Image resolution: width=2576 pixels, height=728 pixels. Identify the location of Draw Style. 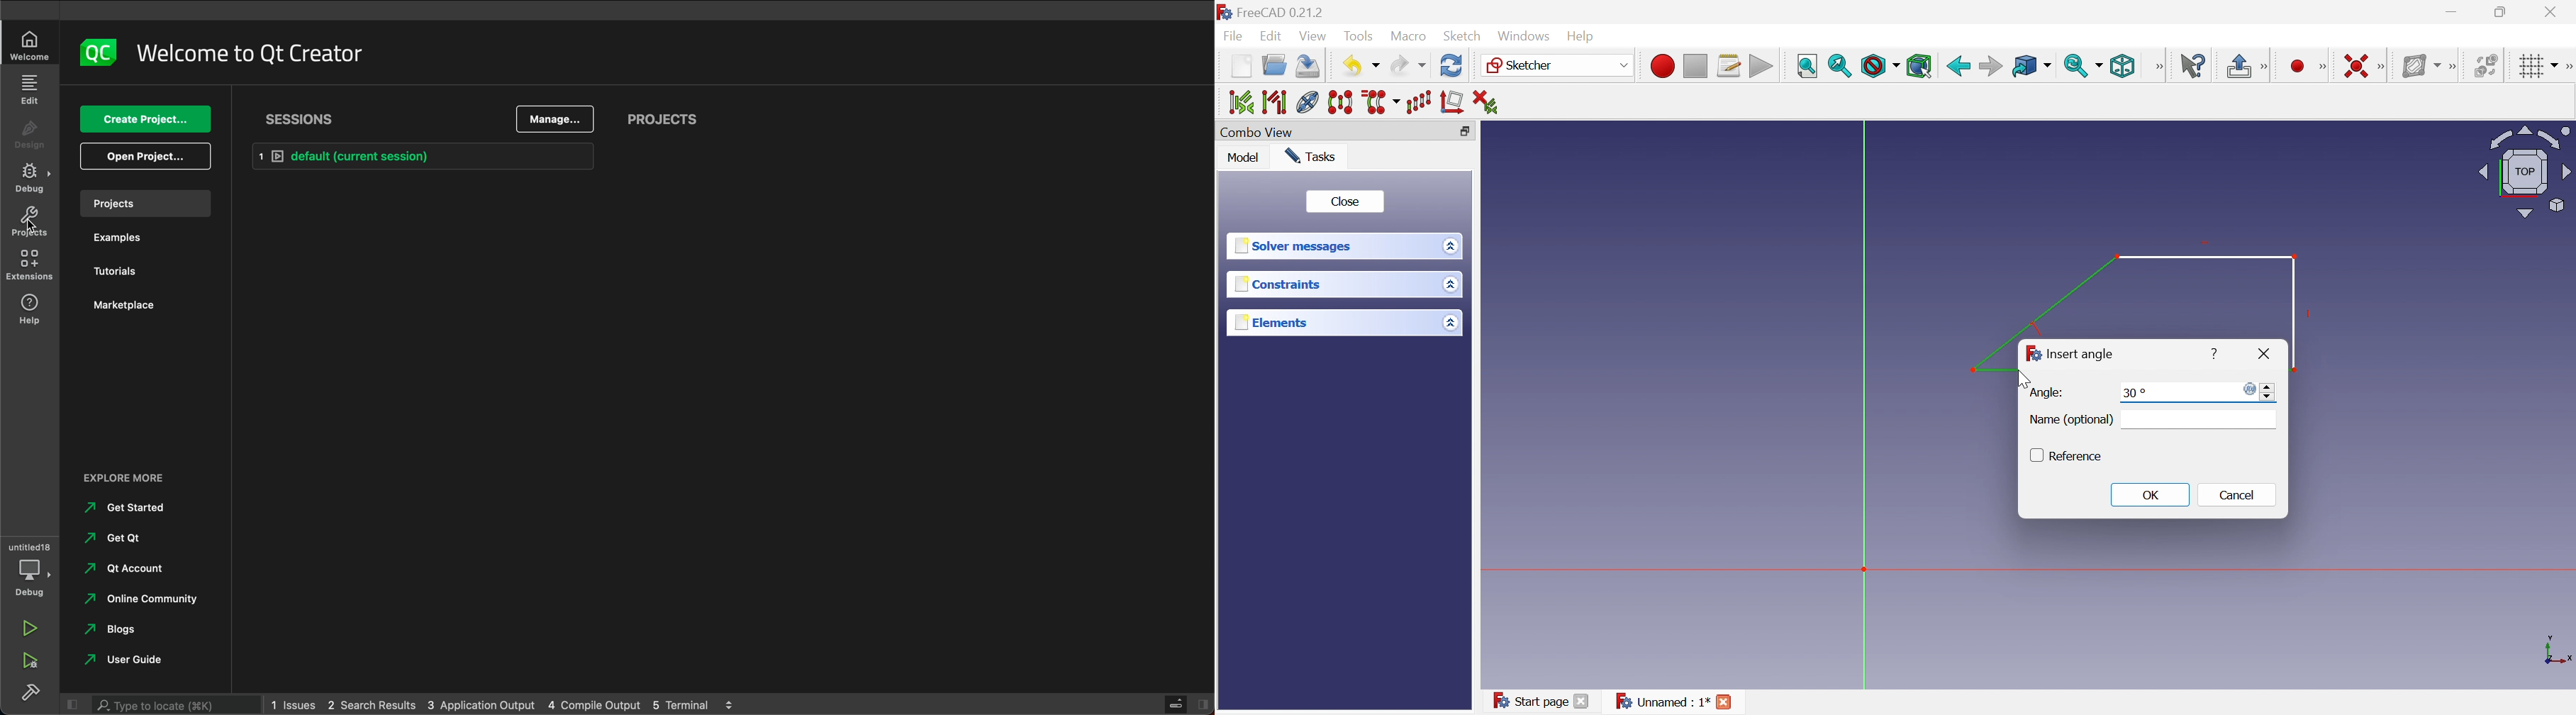
(1879, 67).